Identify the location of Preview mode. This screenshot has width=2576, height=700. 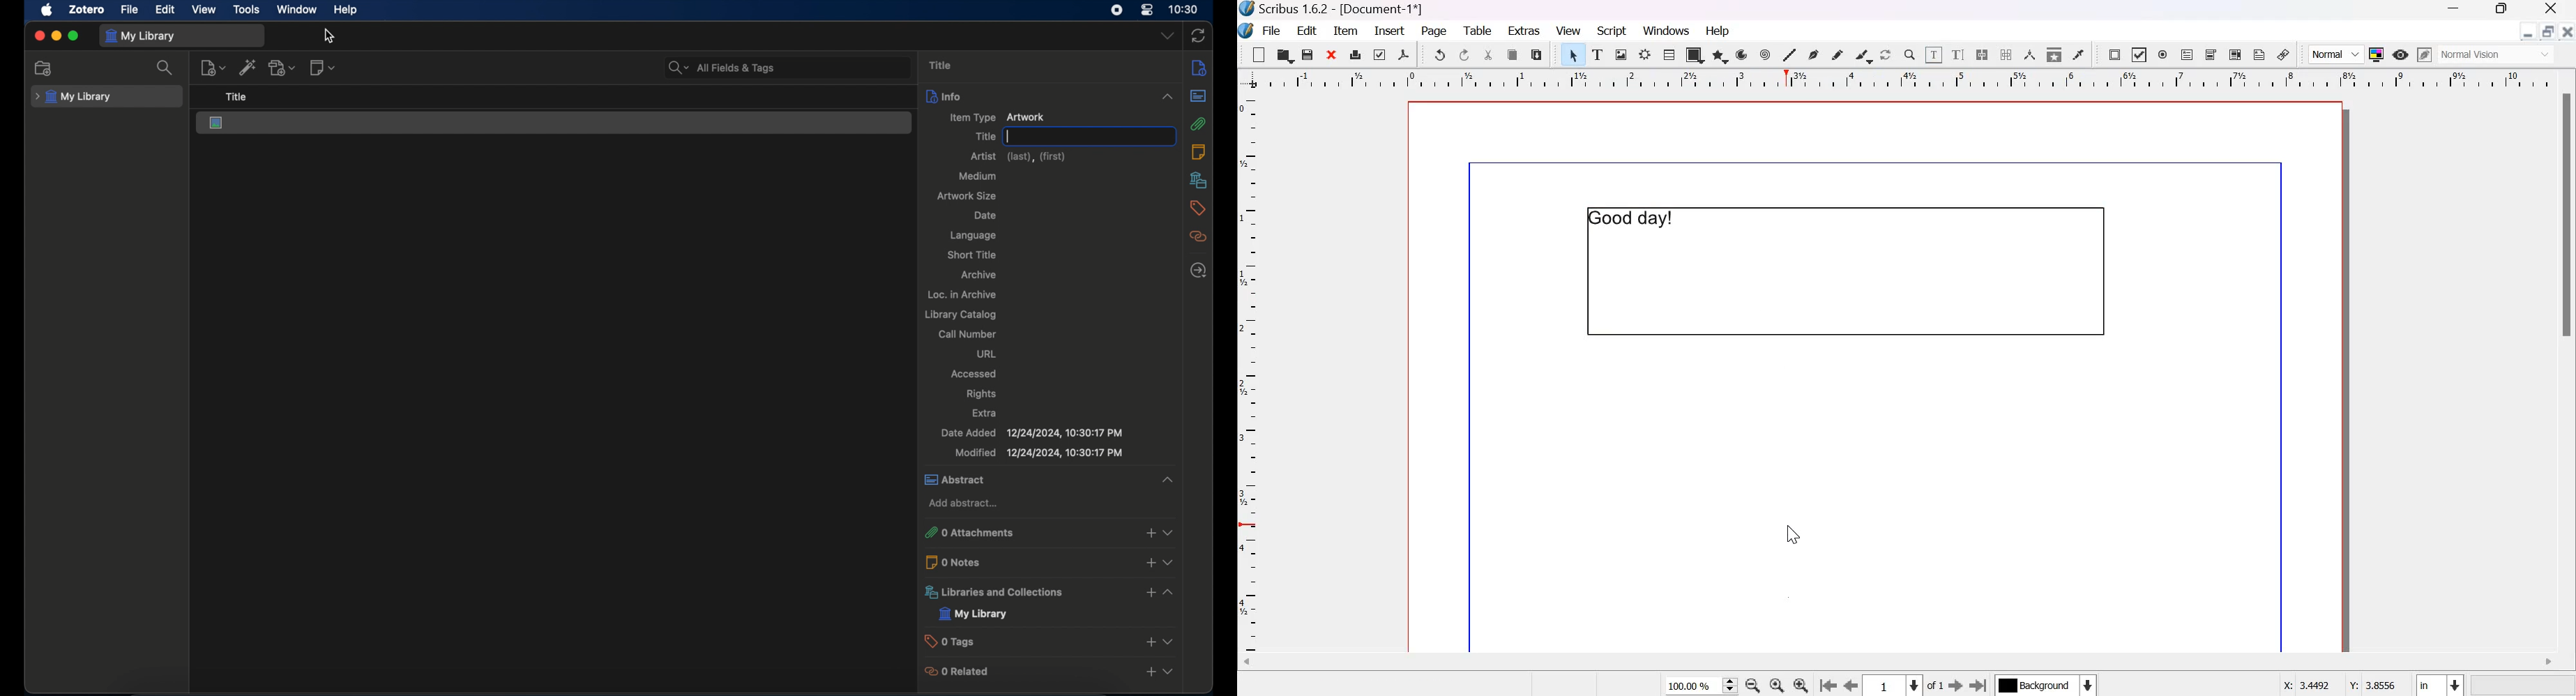
(2400, 56).